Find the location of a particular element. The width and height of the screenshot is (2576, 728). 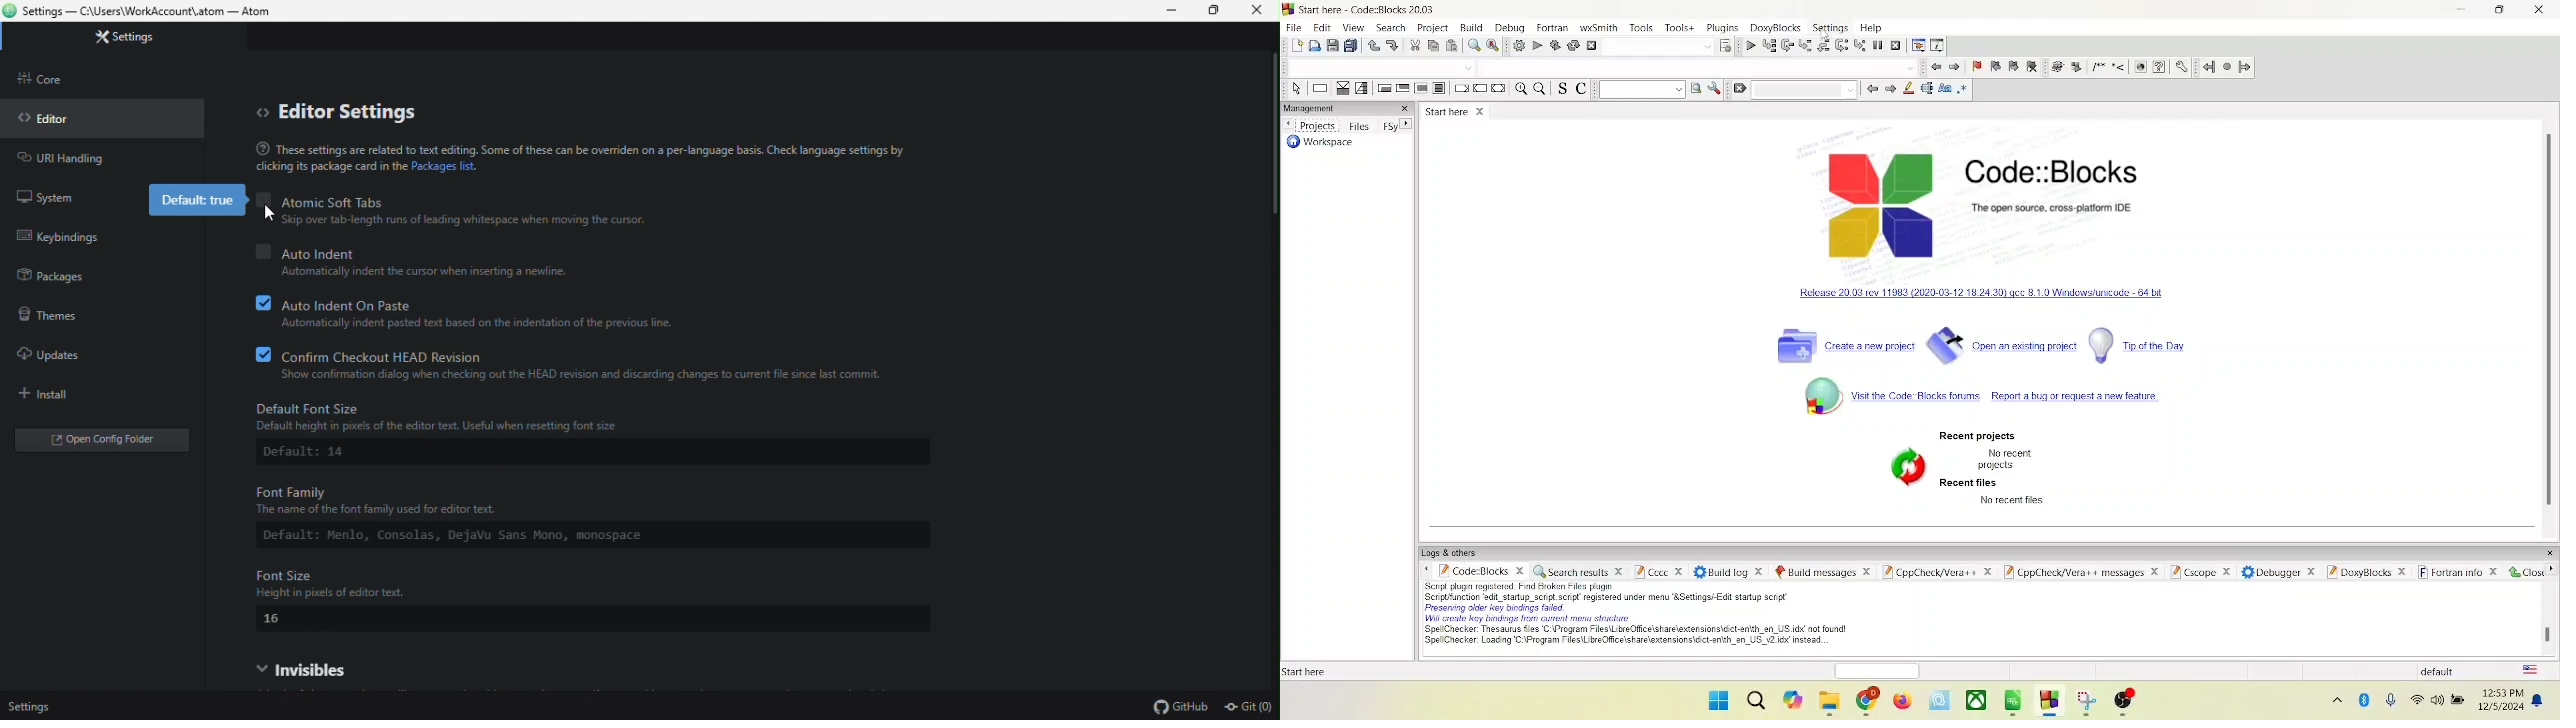

edit is located at coordinates (1322, 26).